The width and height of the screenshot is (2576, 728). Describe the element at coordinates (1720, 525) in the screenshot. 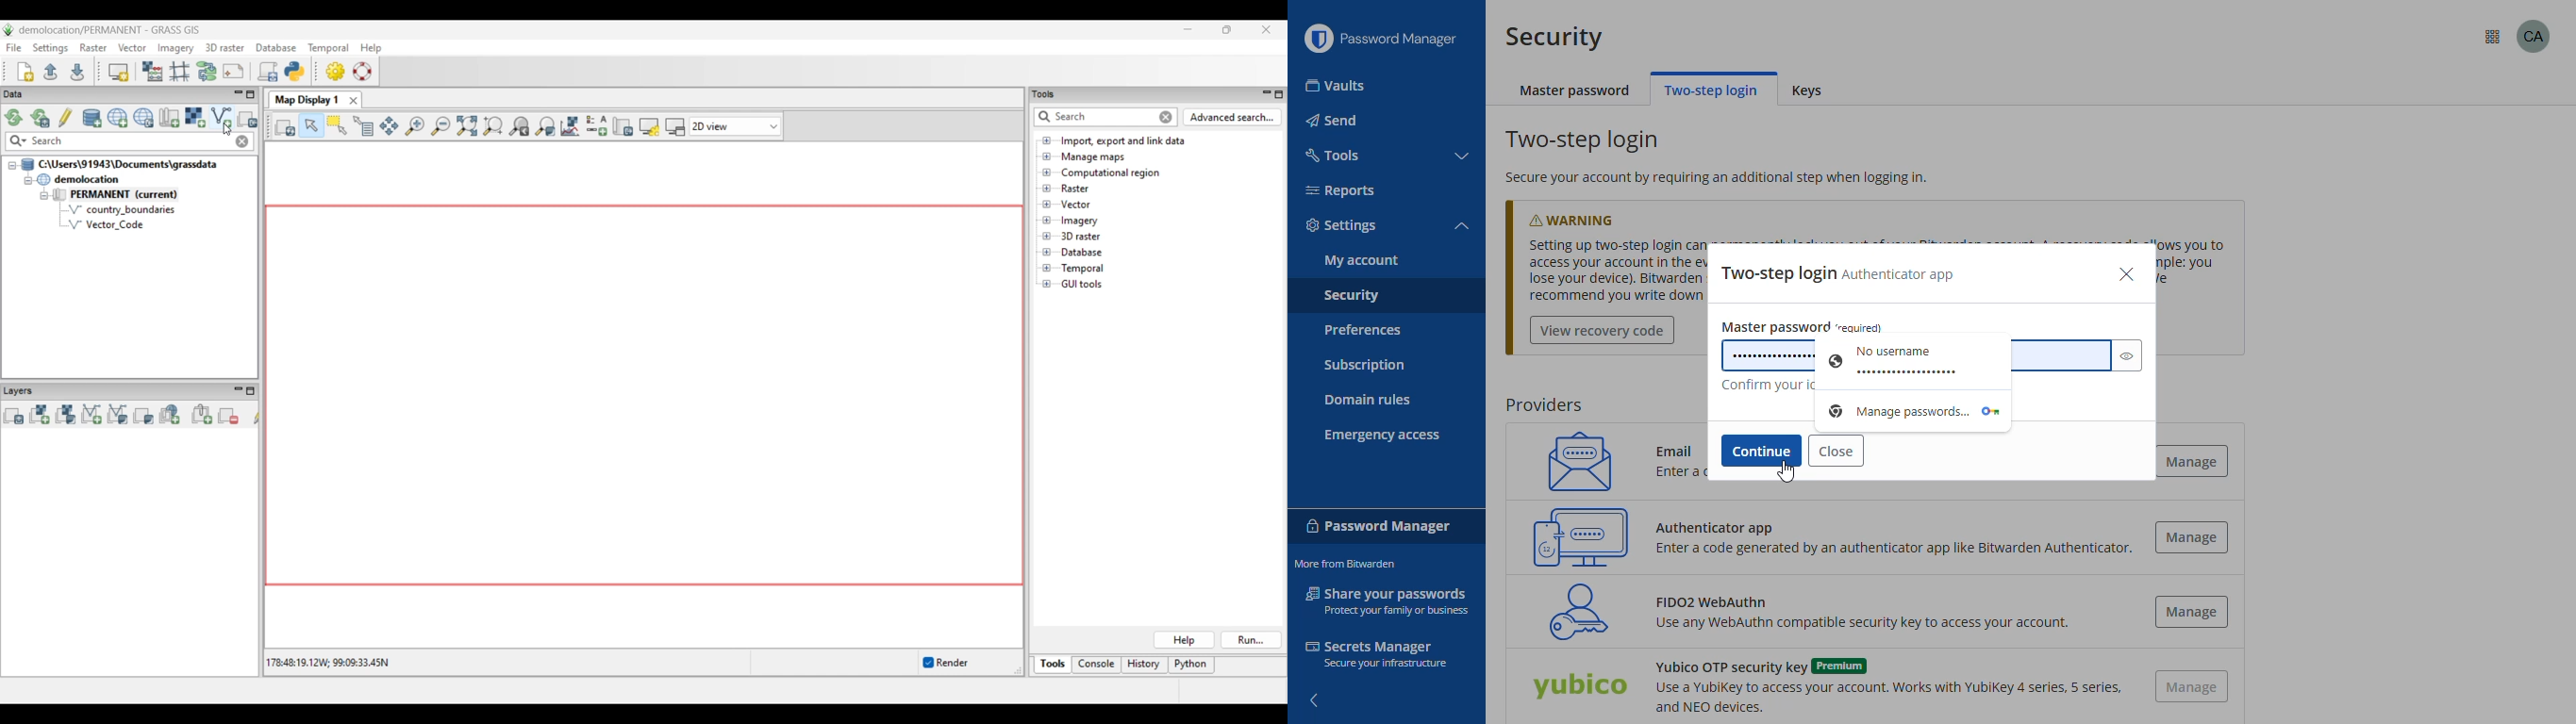

I see `Authenticator app` at that location.